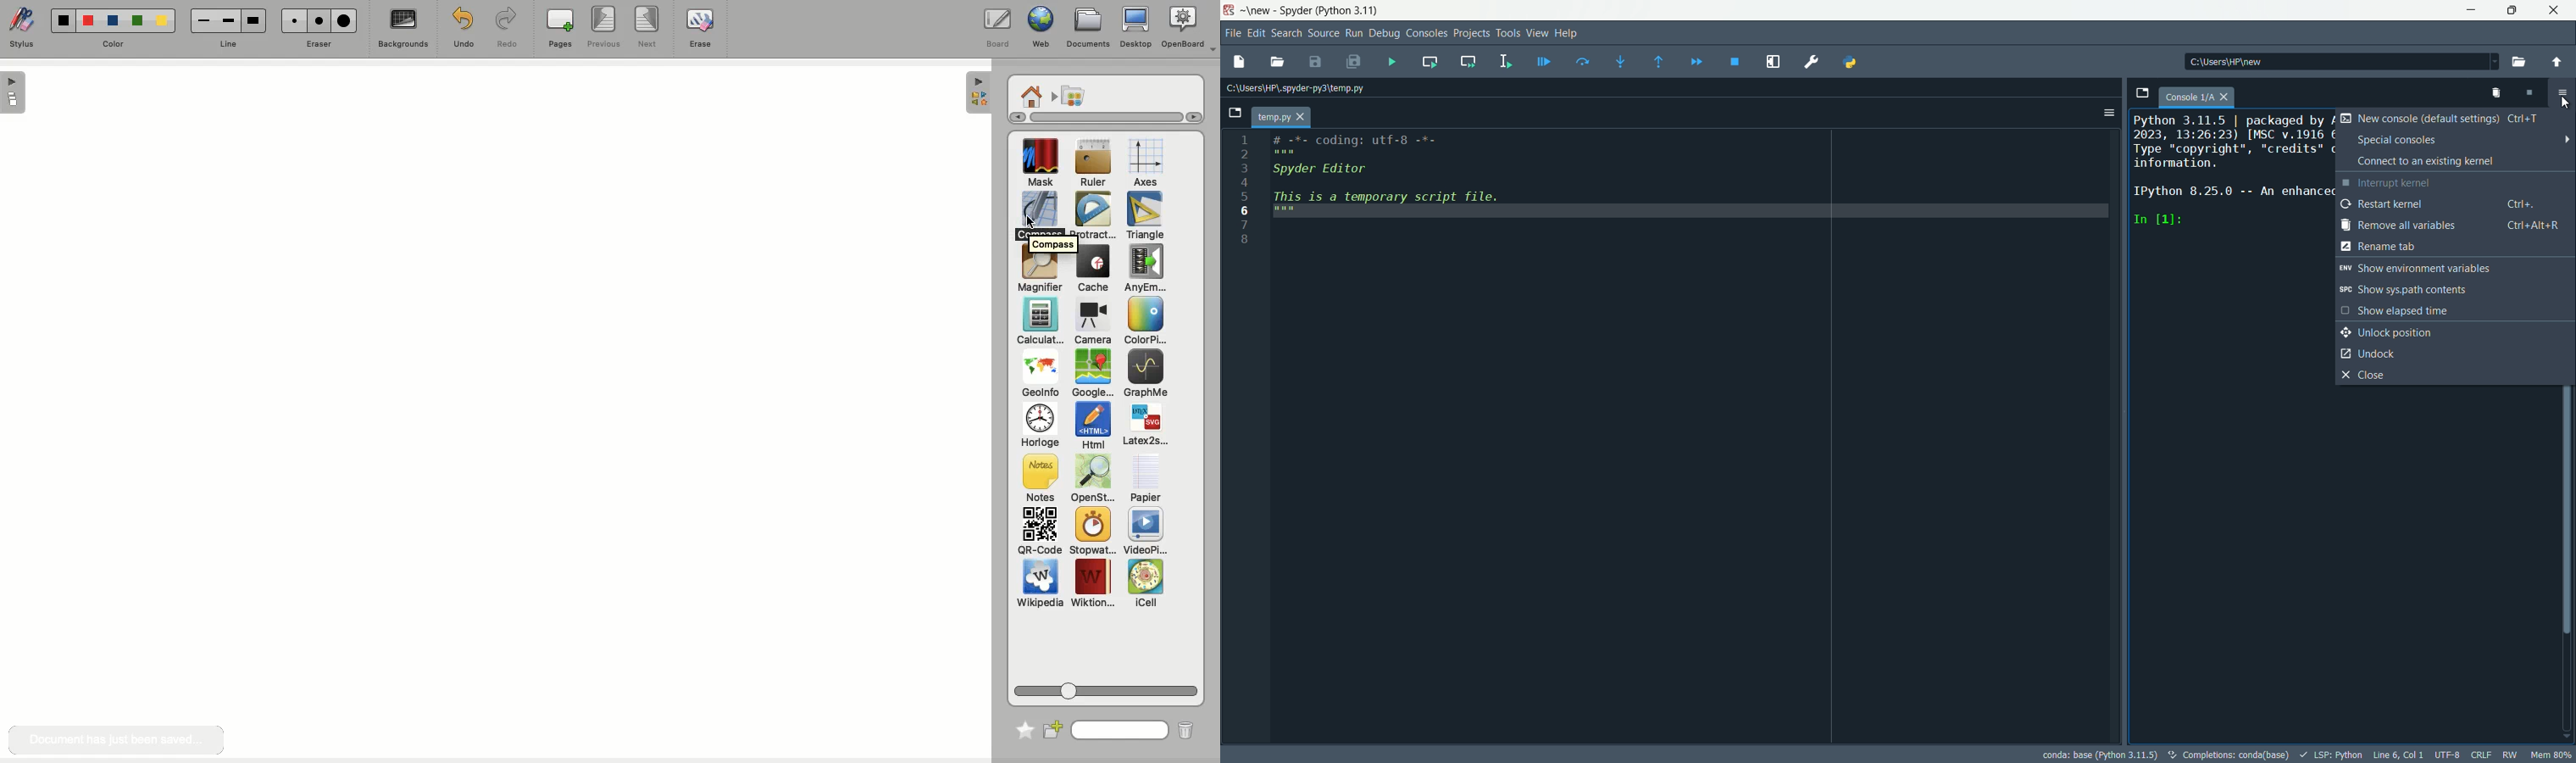  I want to click on Restart Kernal Ctrl + ,, so click(2445, 204).